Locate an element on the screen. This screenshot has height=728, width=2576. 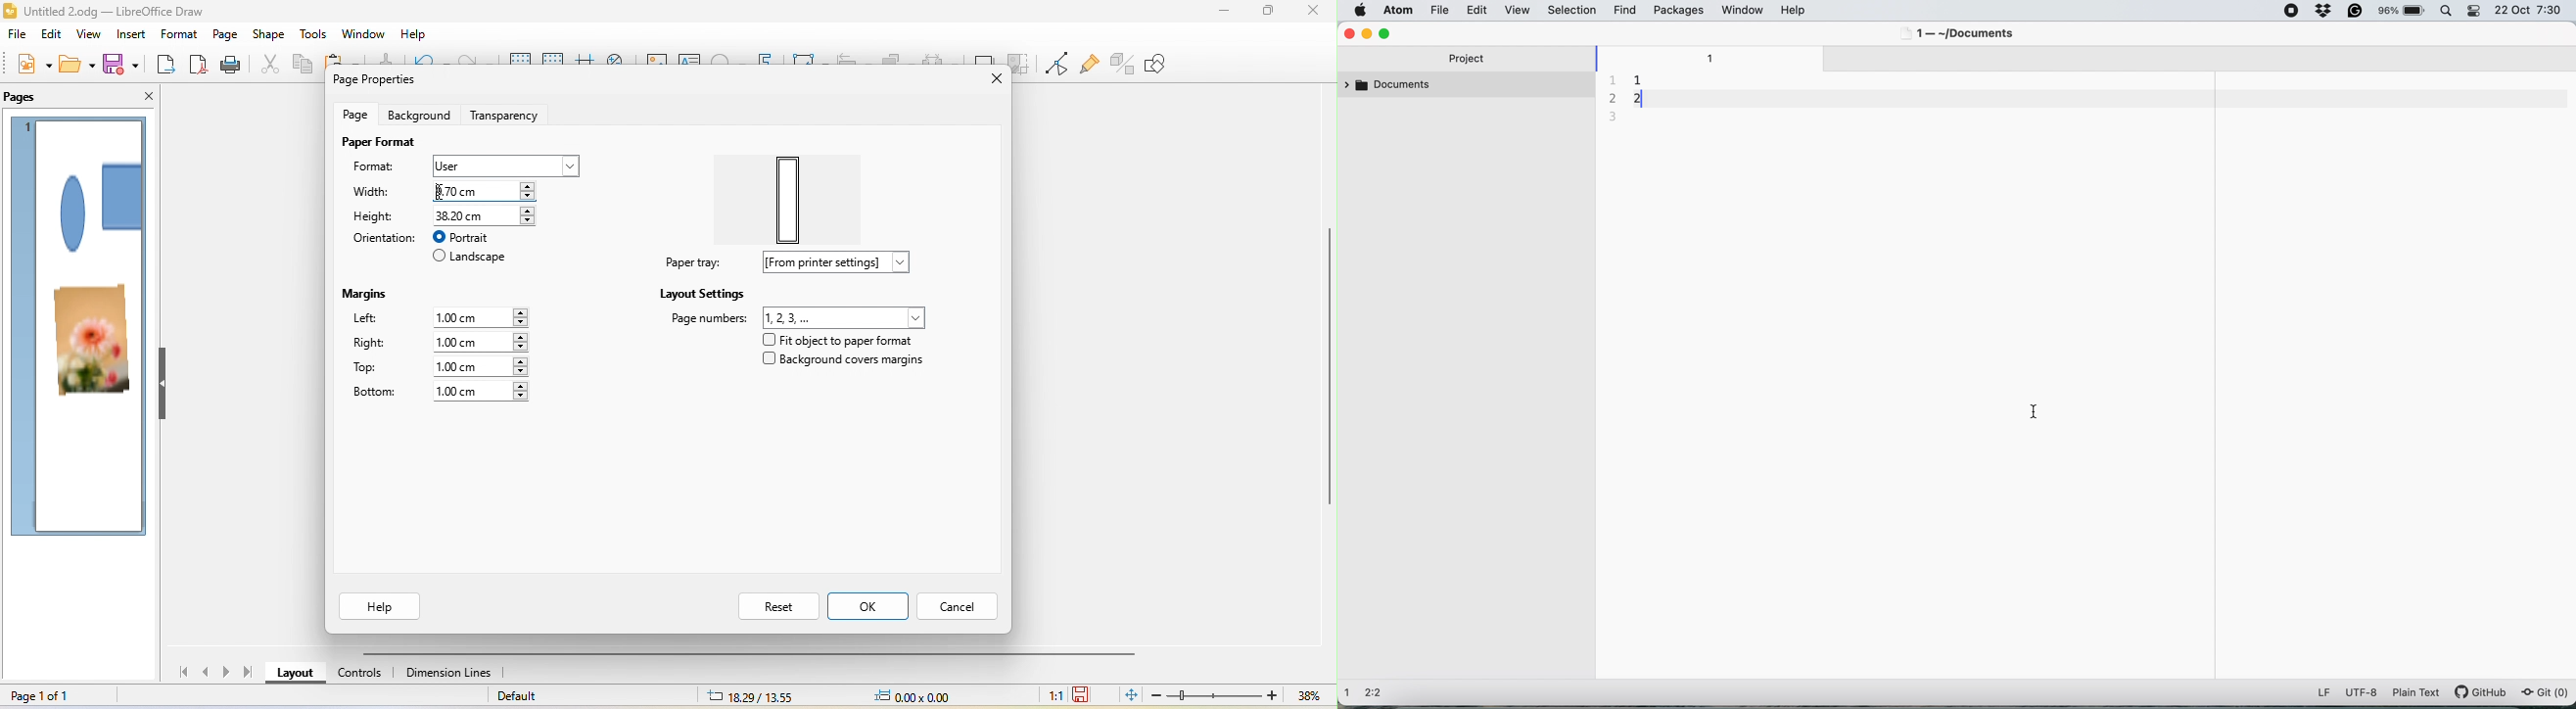
new is located at coordinates (26, 67).